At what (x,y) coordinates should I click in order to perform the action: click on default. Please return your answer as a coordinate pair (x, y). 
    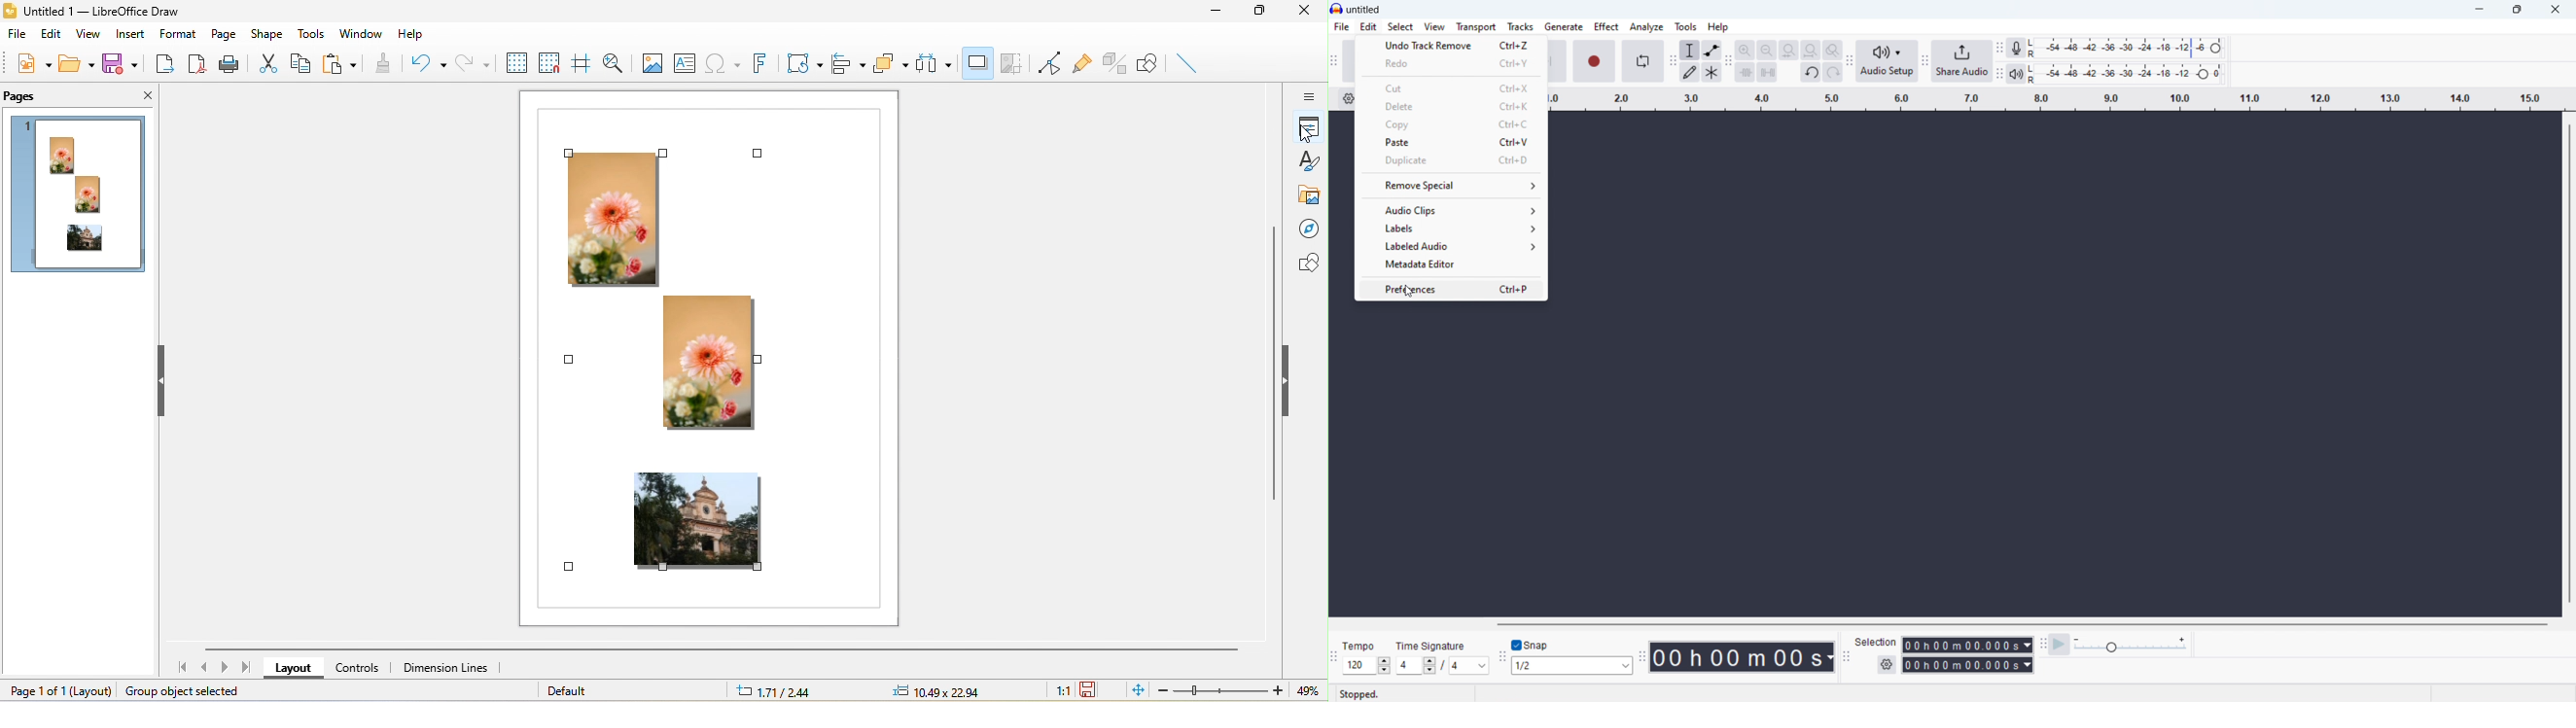
    Looking at the image, I should click on (583, 689).